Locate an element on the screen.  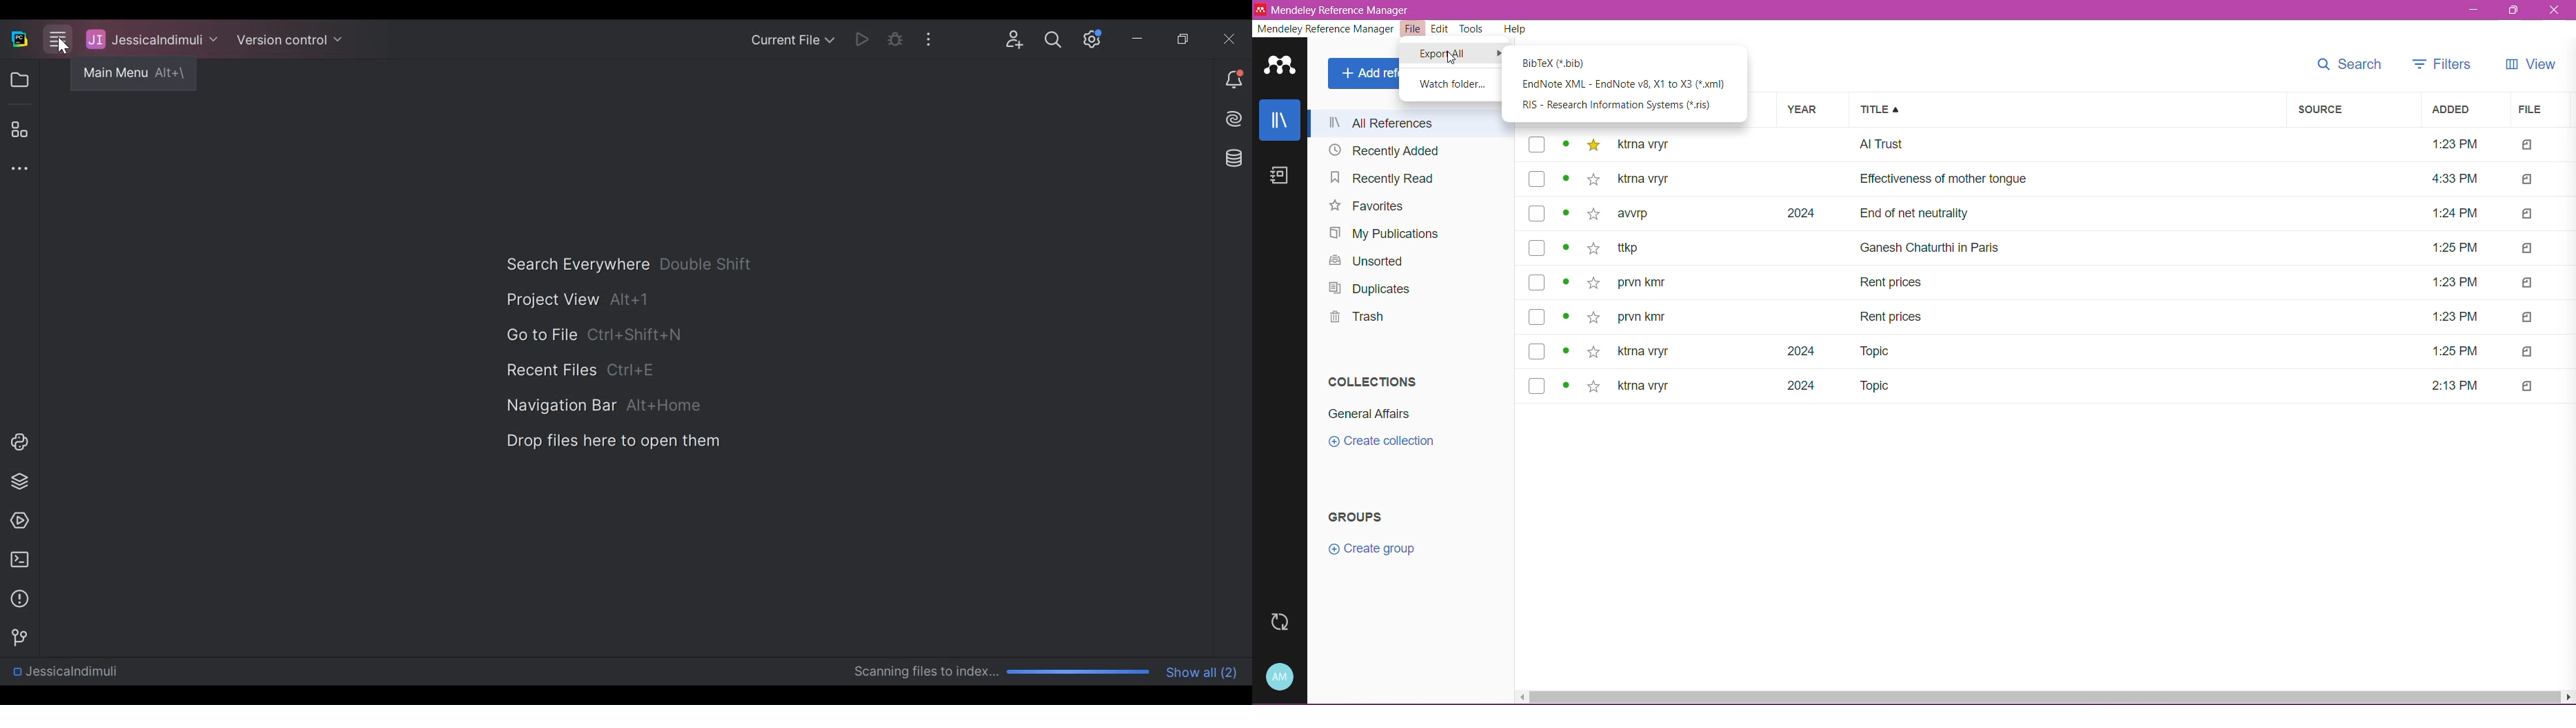
ktrna vryr Al Trust 1:23PM is located at coordinates (2051, 147).